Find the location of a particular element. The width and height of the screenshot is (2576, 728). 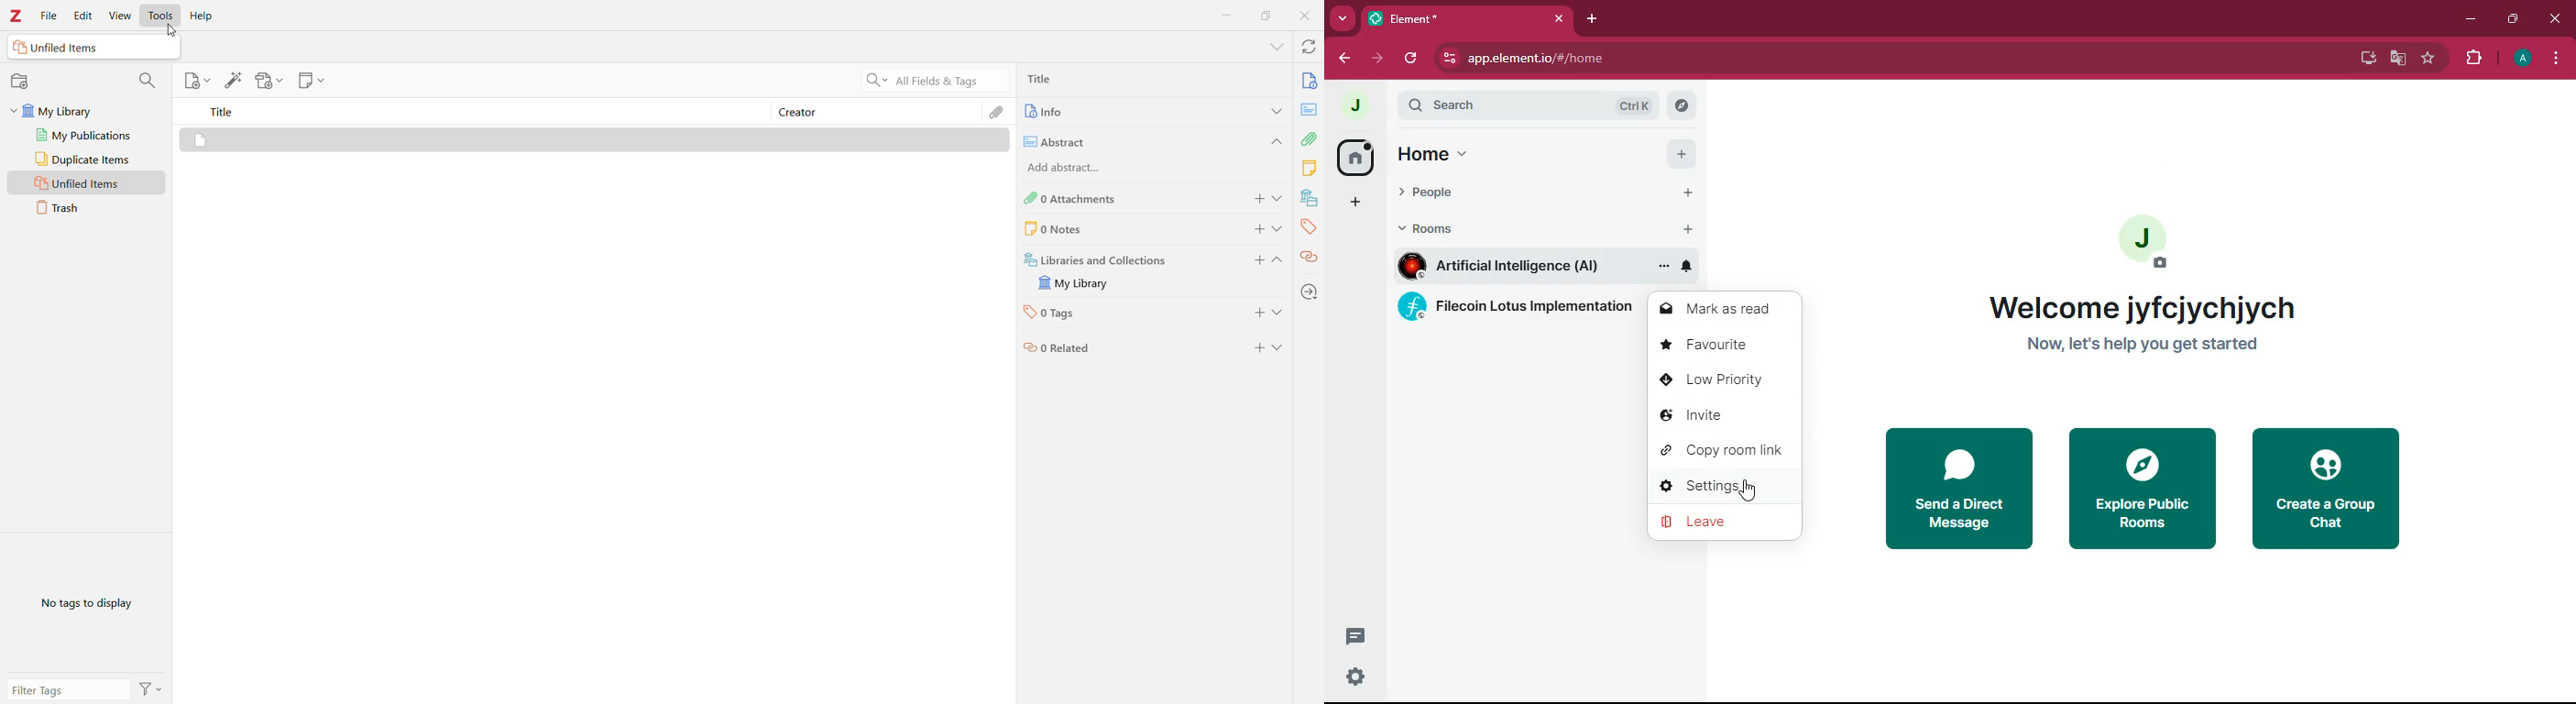

Add is located at coordinates (1256, 199).